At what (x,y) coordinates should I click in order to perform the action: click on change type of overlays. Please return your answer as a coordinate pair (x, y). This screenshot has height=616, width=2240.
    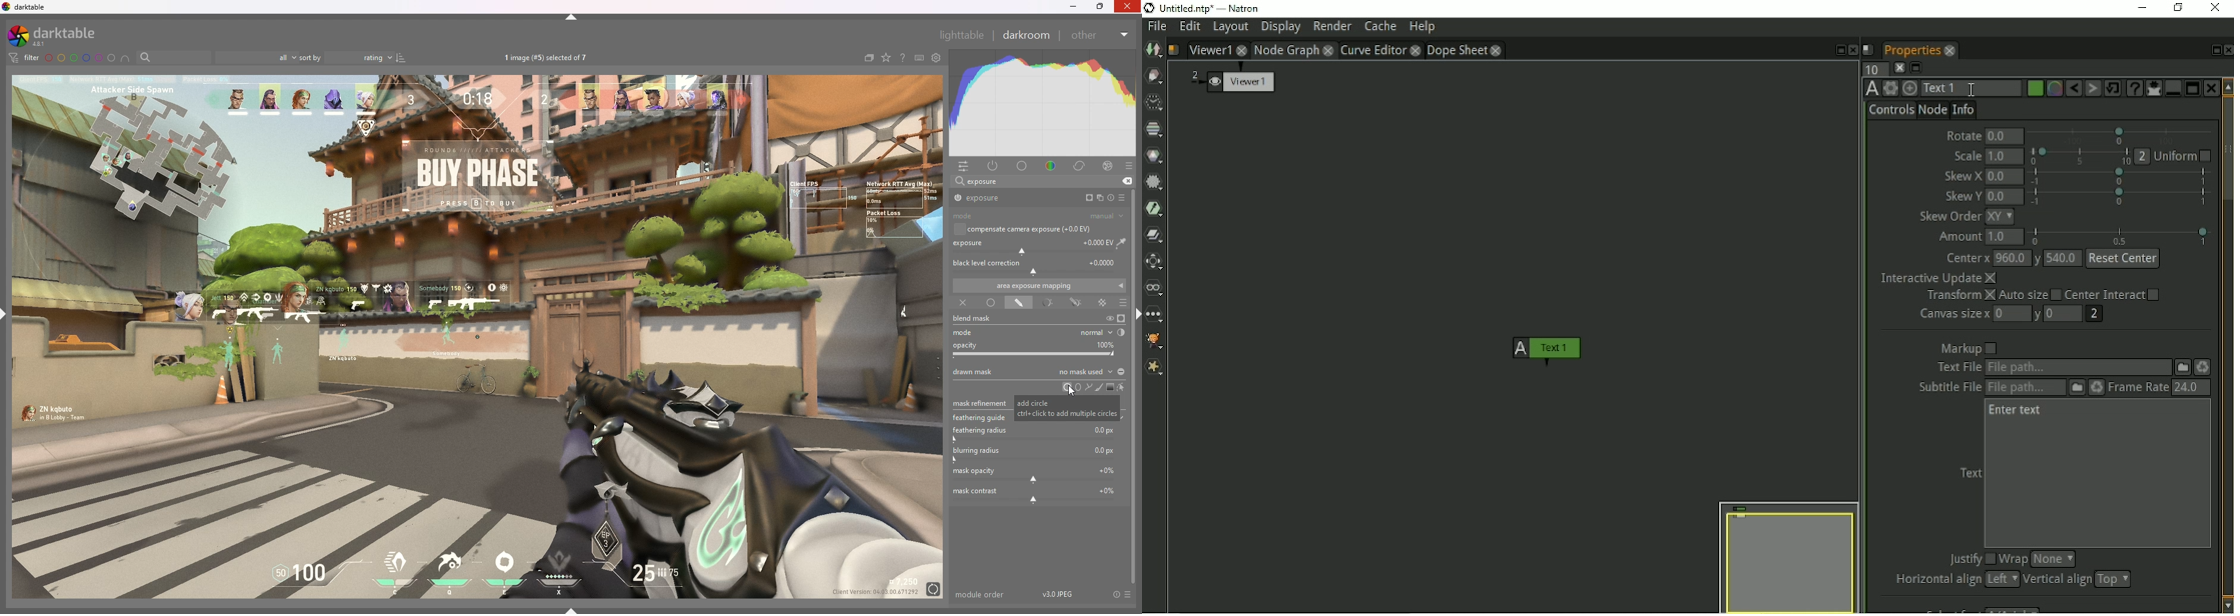
    Looking at the image, I should click on (887, 58).